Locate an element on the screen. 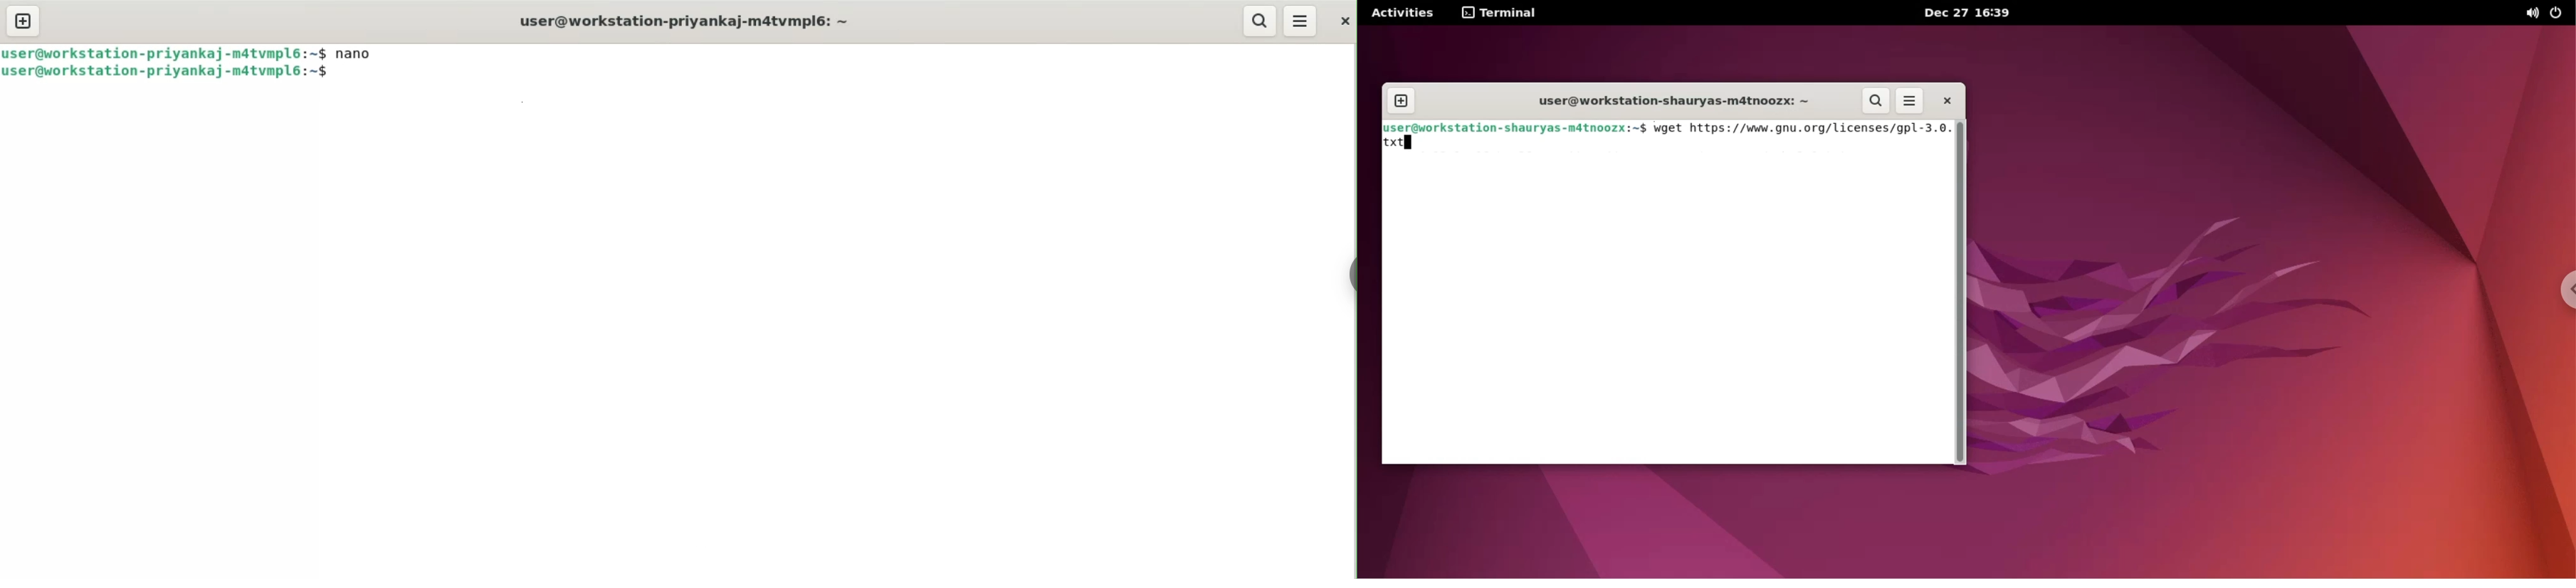  Terminal cursor  is located at coordinates (1409, 141).